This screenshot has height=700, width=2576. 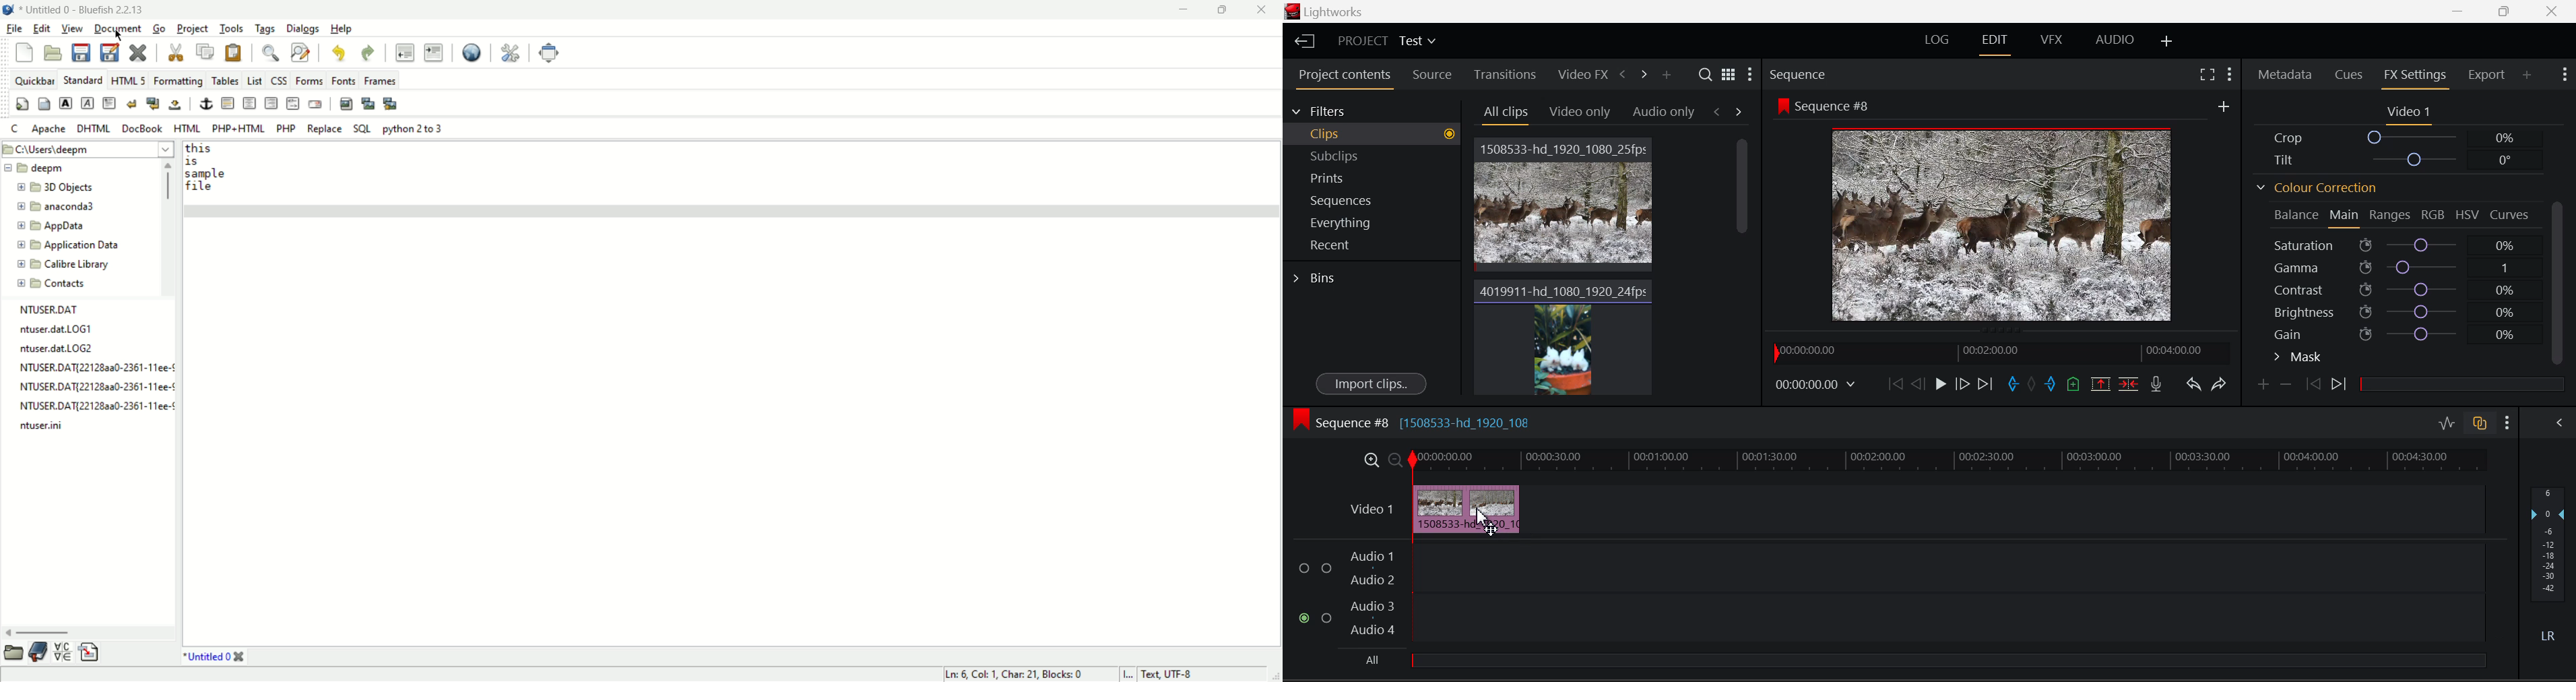 I want to click on Toggle between list and title view, so click(x=1730, y=75).